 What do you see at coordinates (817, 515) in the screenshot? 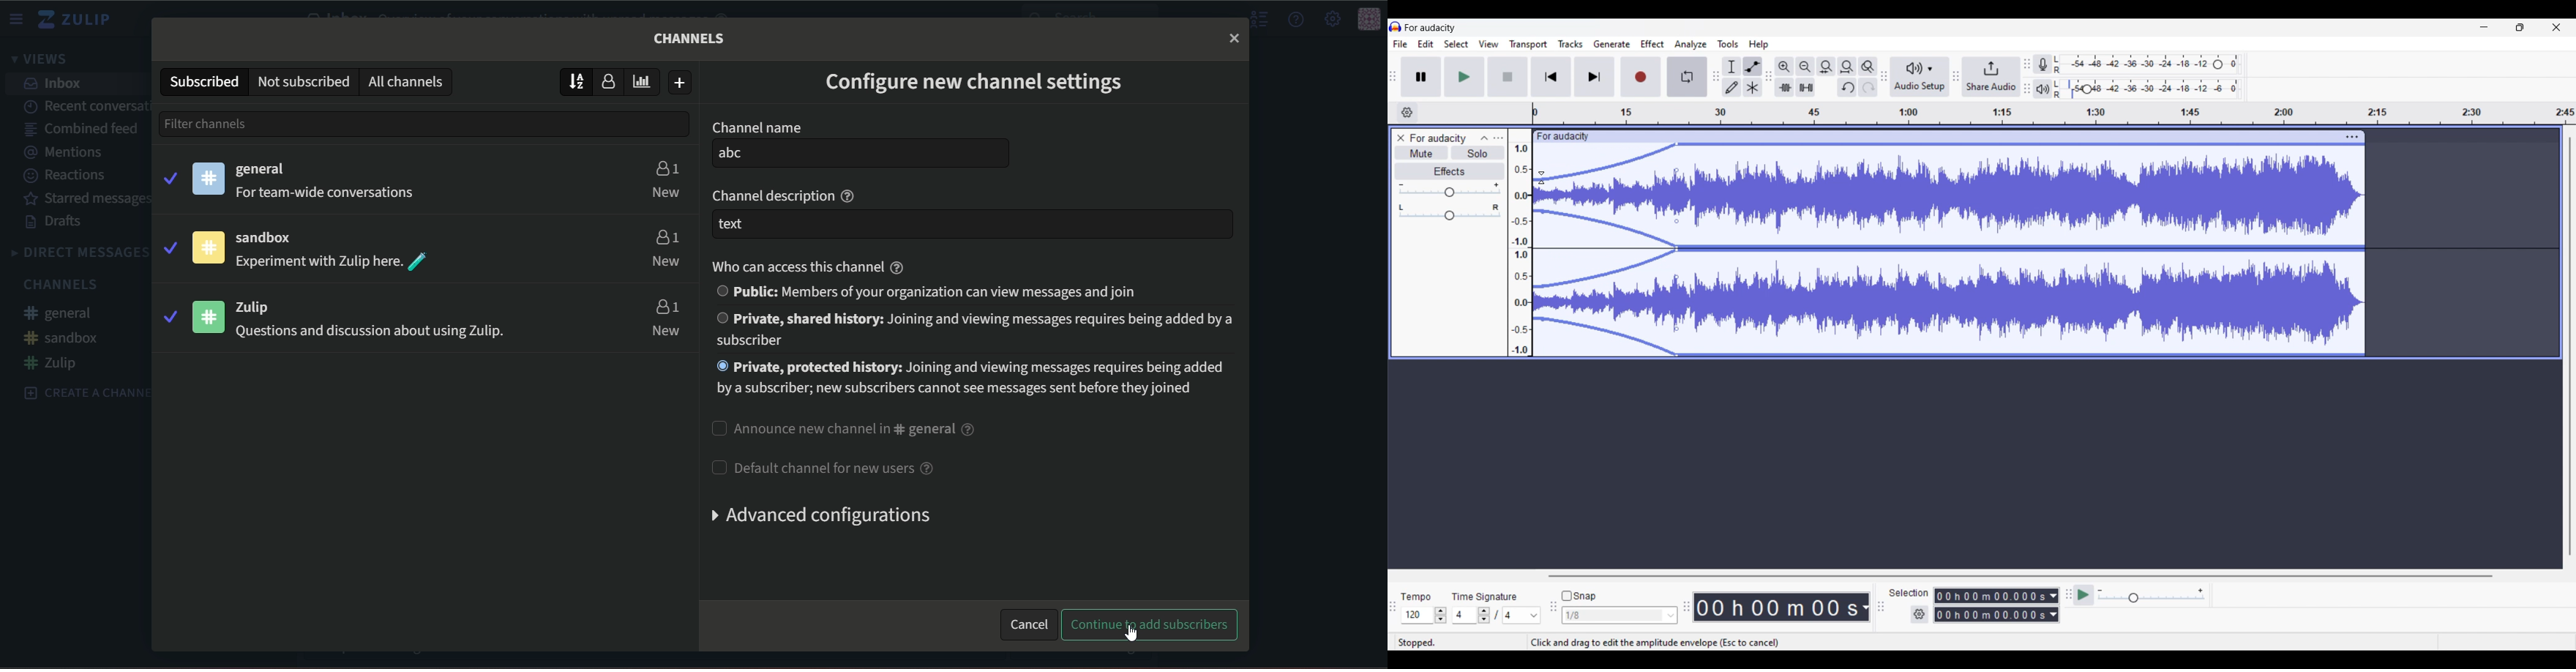
I see `advanced configurations` at bounding box center [817, 515].